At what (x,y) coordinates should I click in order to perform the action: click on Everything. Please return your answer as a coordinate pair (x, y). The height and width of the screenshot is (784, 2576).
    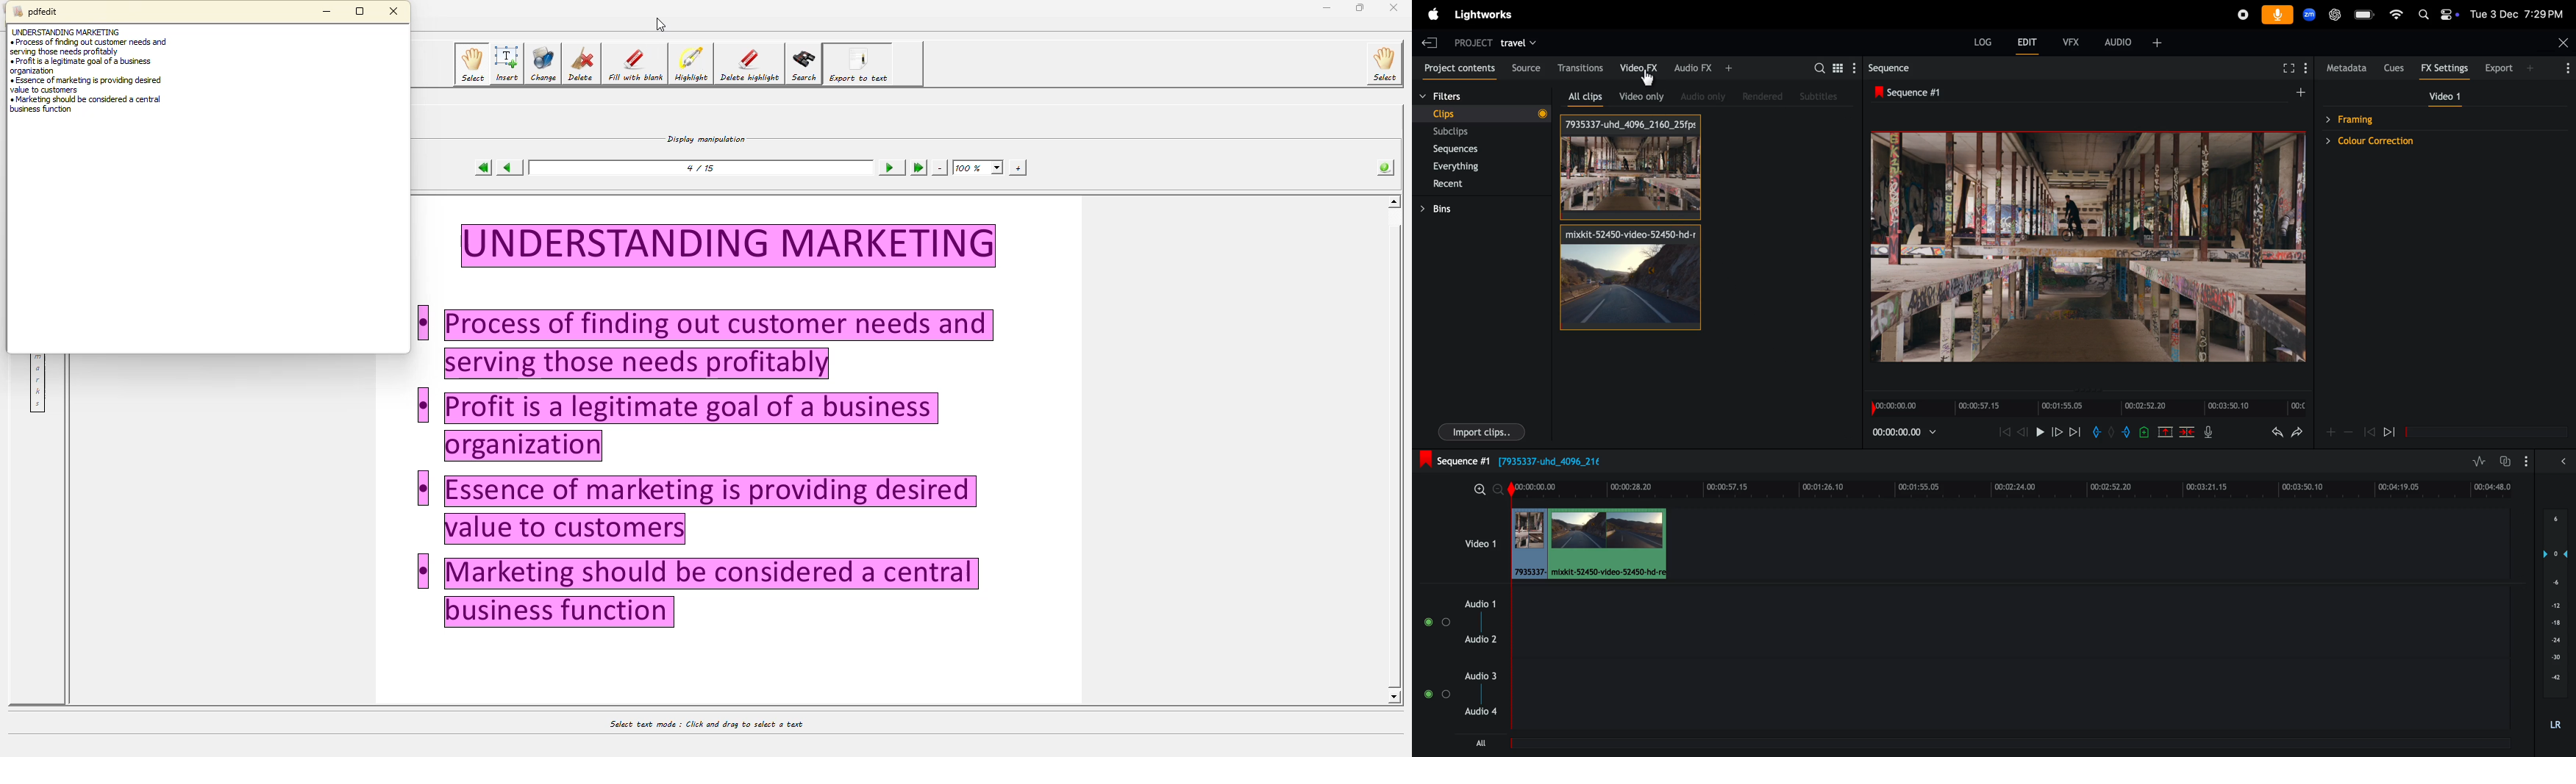
    Looking at the image, I should click on (1477, 166).